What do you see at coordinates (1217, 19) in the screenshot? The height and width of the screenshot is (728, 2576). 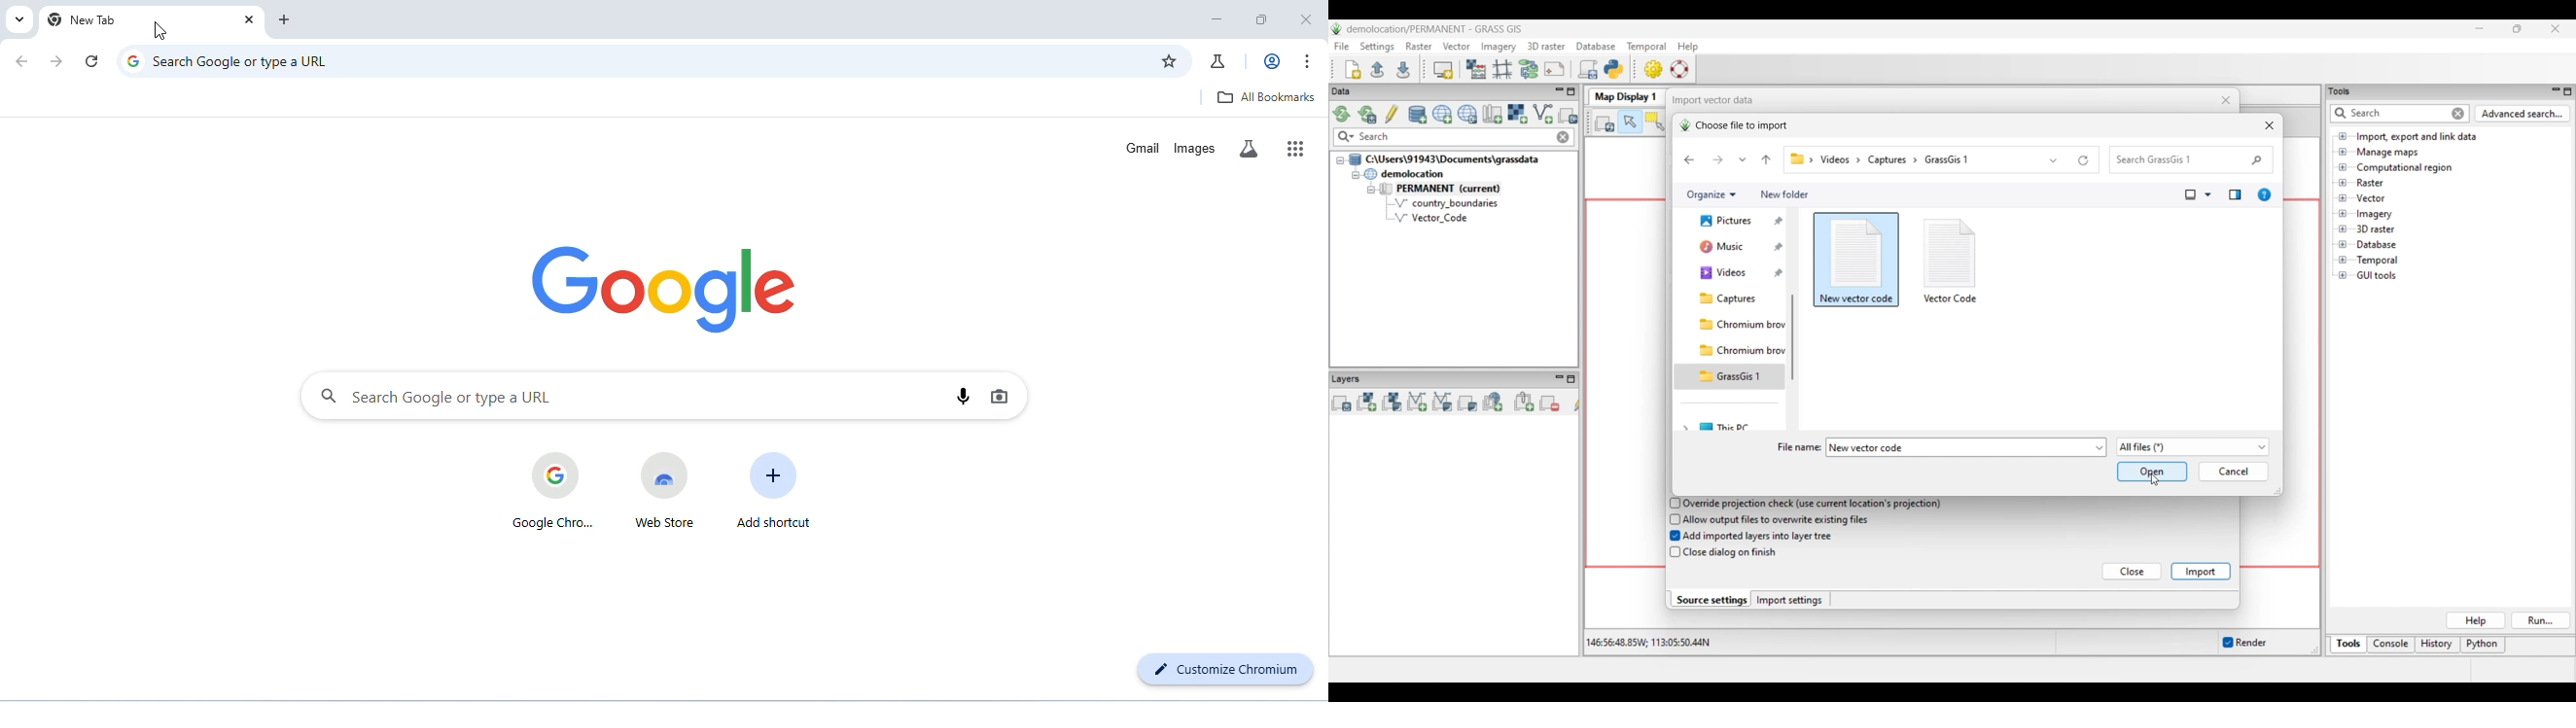 I see `minimize` at bounding box center [1217, 19].